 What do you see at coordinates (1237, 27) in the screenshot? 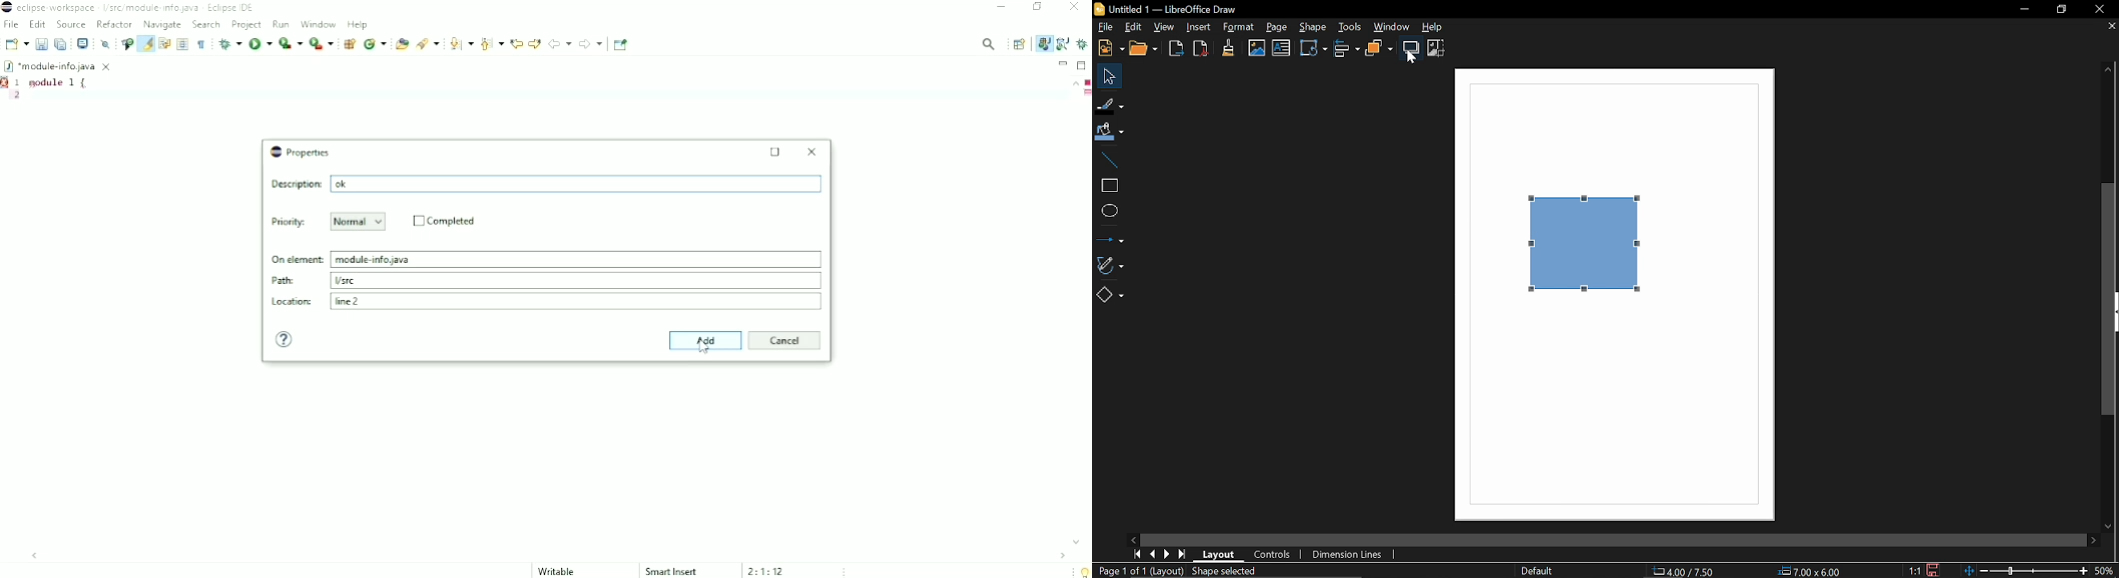
I see `Format` at bounding box center [1237, 27].